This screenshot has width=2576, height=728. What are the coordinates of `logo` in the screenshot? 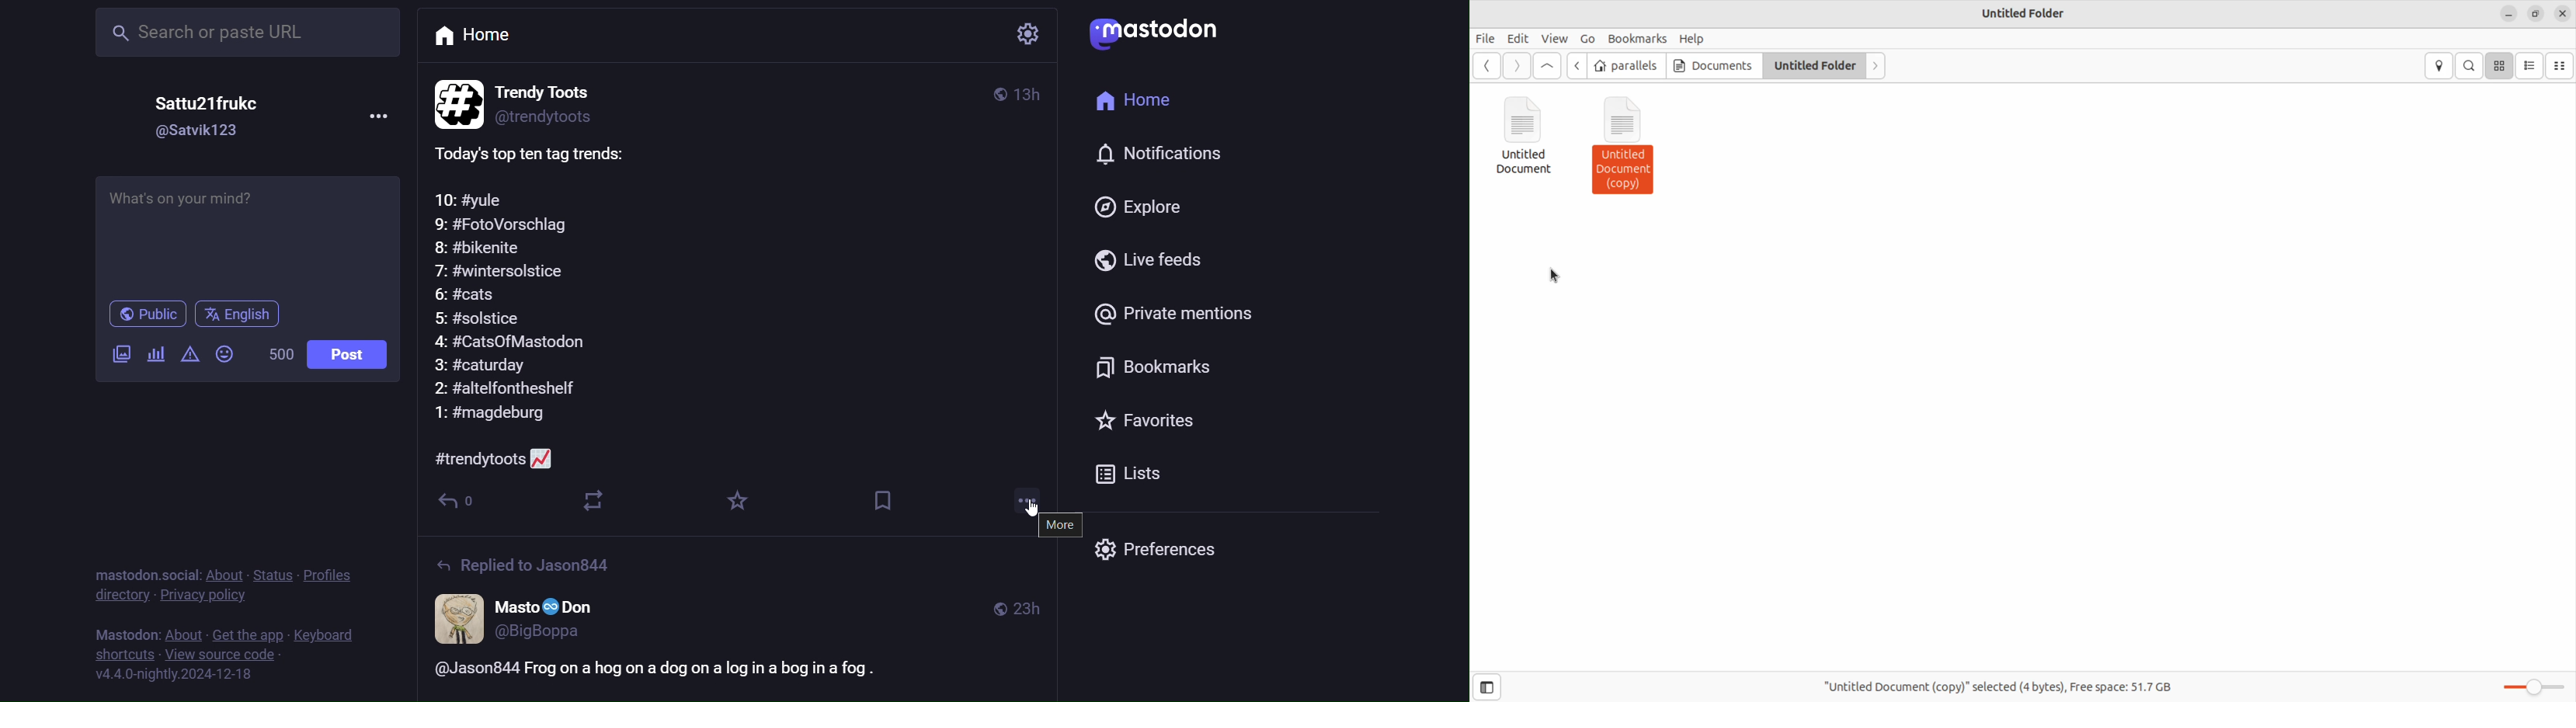 It's located at (1166, 36).